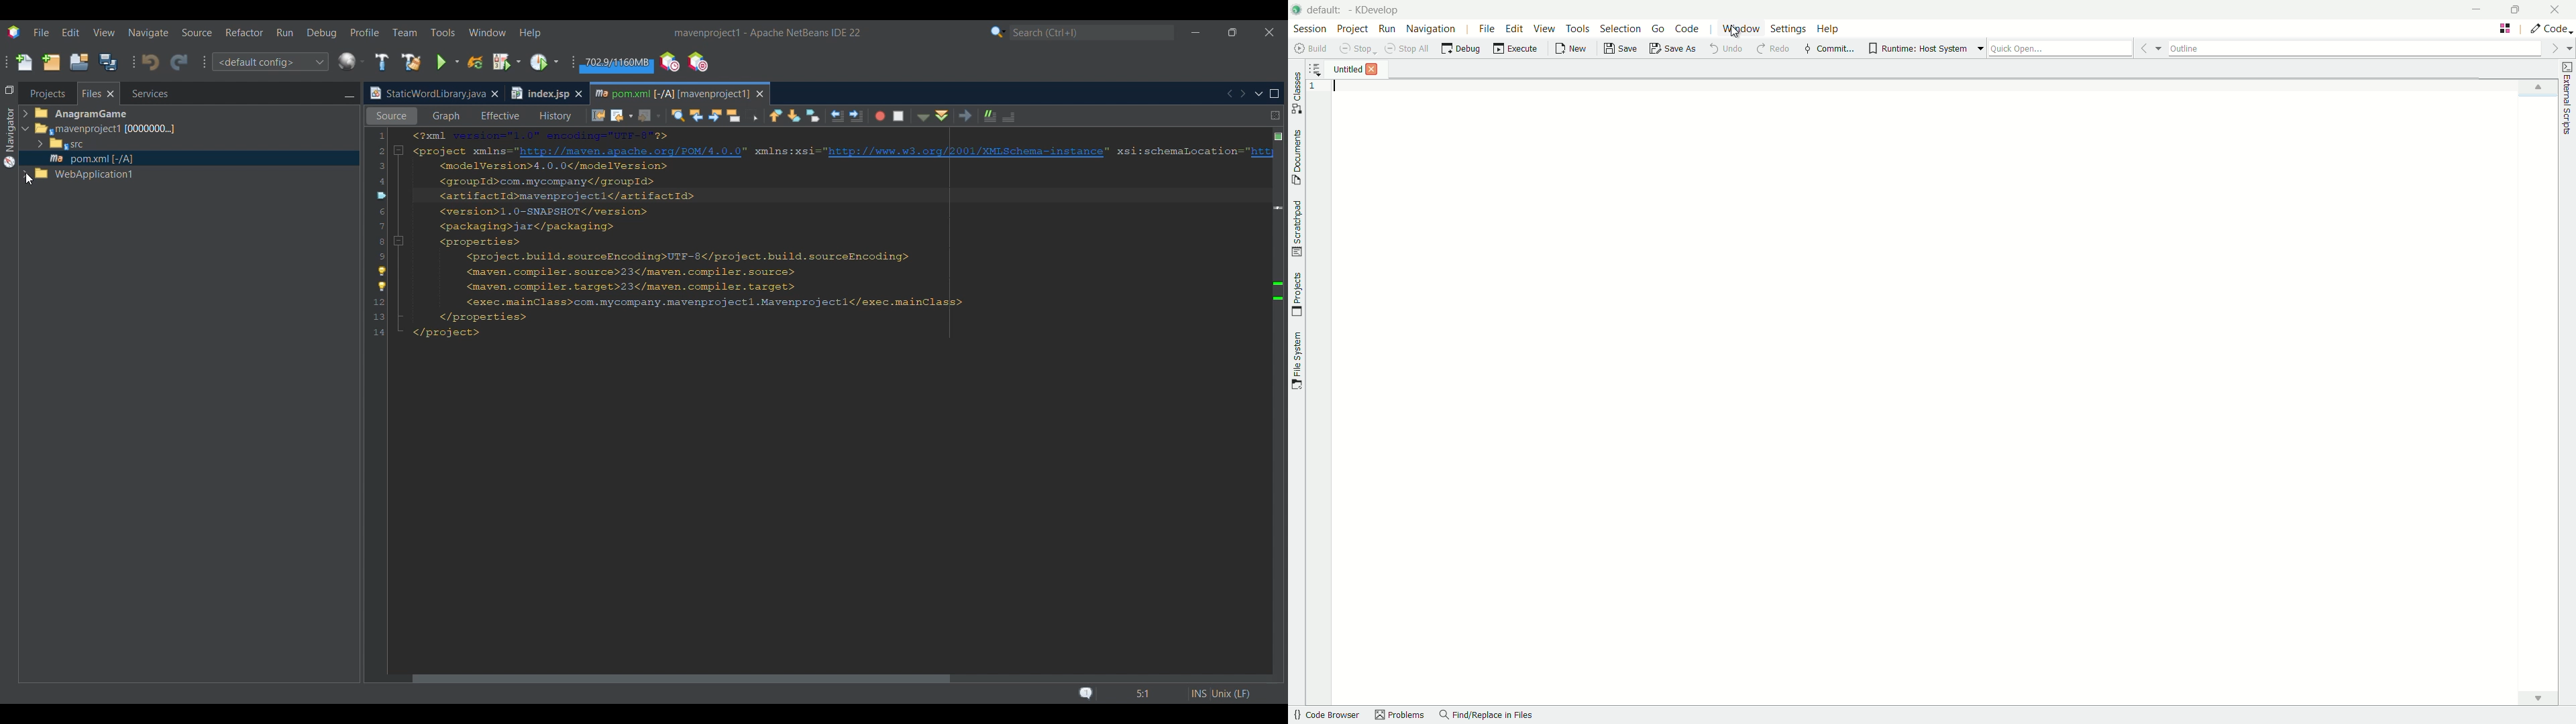  Describe the element at coordinates (23, 62) in the screenshot. I see `New file` at that location.